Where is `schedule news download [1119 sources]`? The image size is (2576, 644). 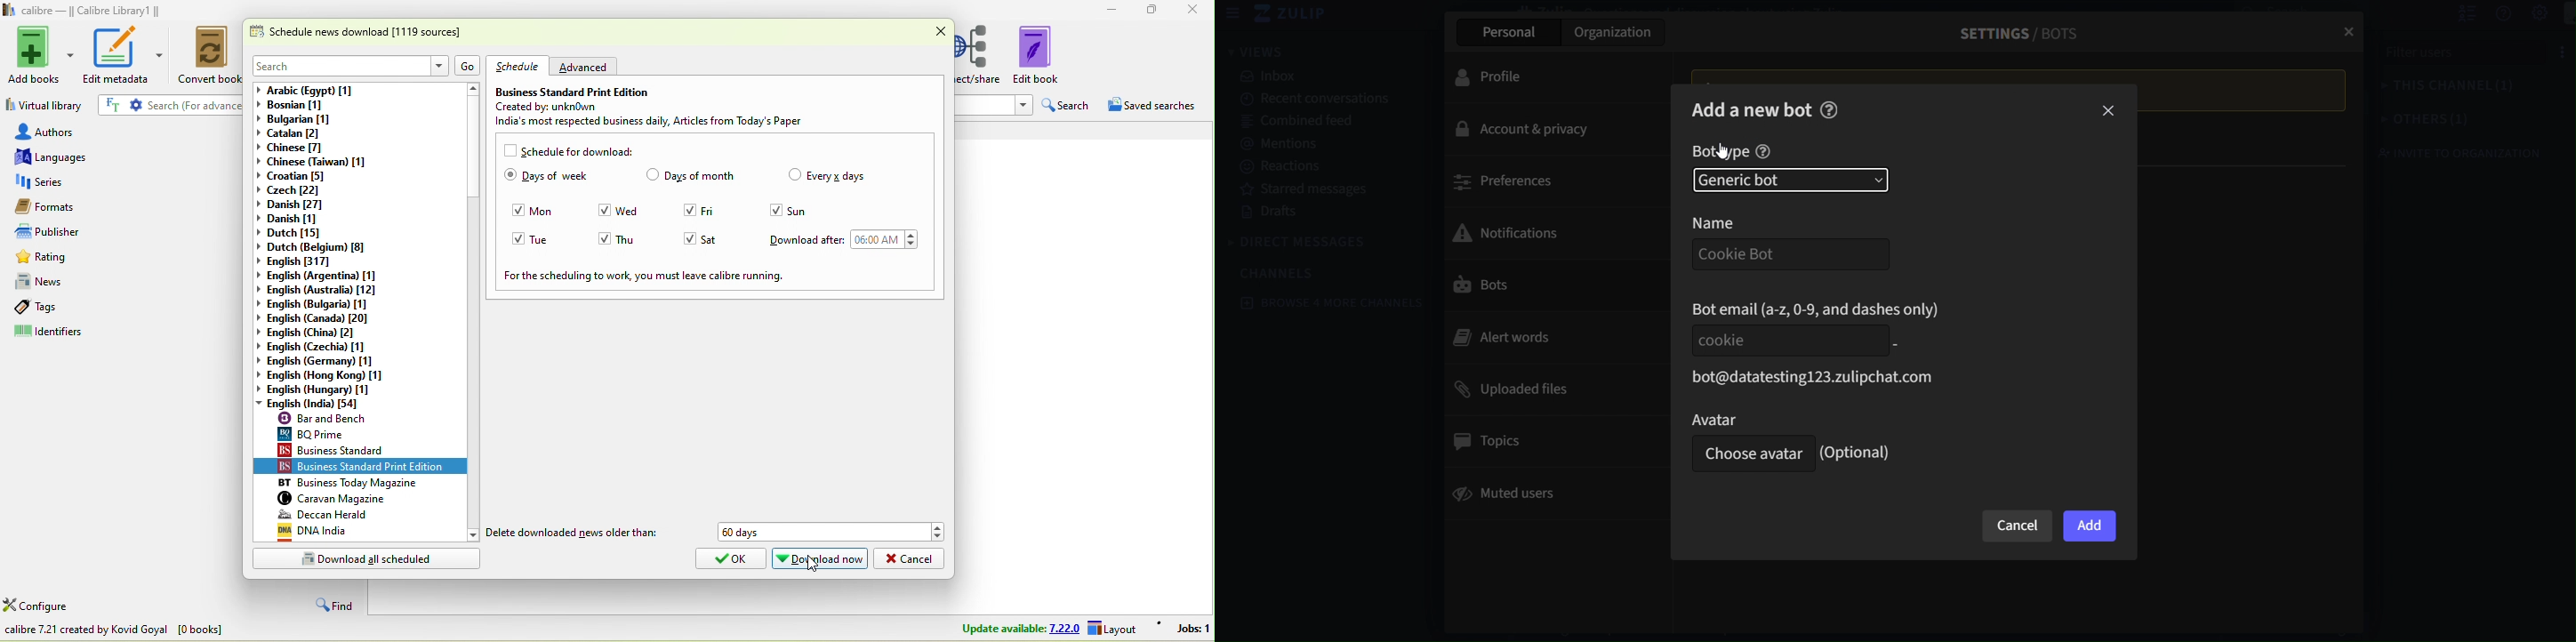 schedule news download [1119 sources] is located at coordinates (362, 36).